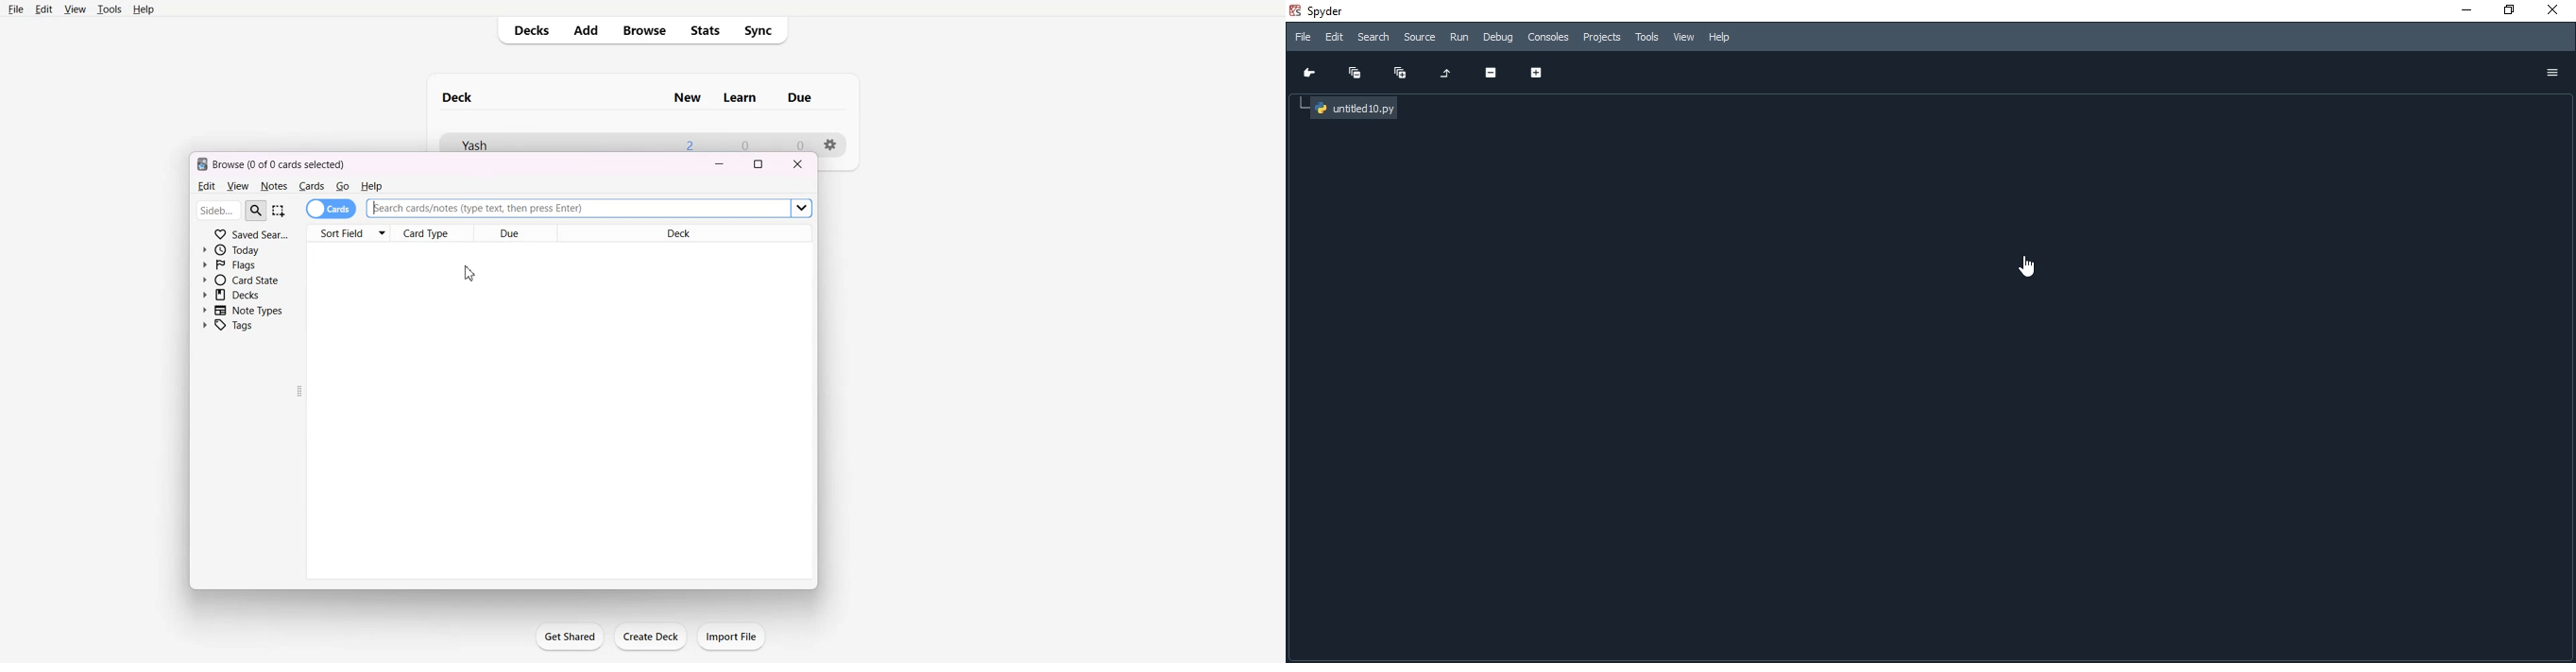  What do you see at coordinates (471, 273) in the screenshot?
I see `Cursor` at bounding box center [471, 273].